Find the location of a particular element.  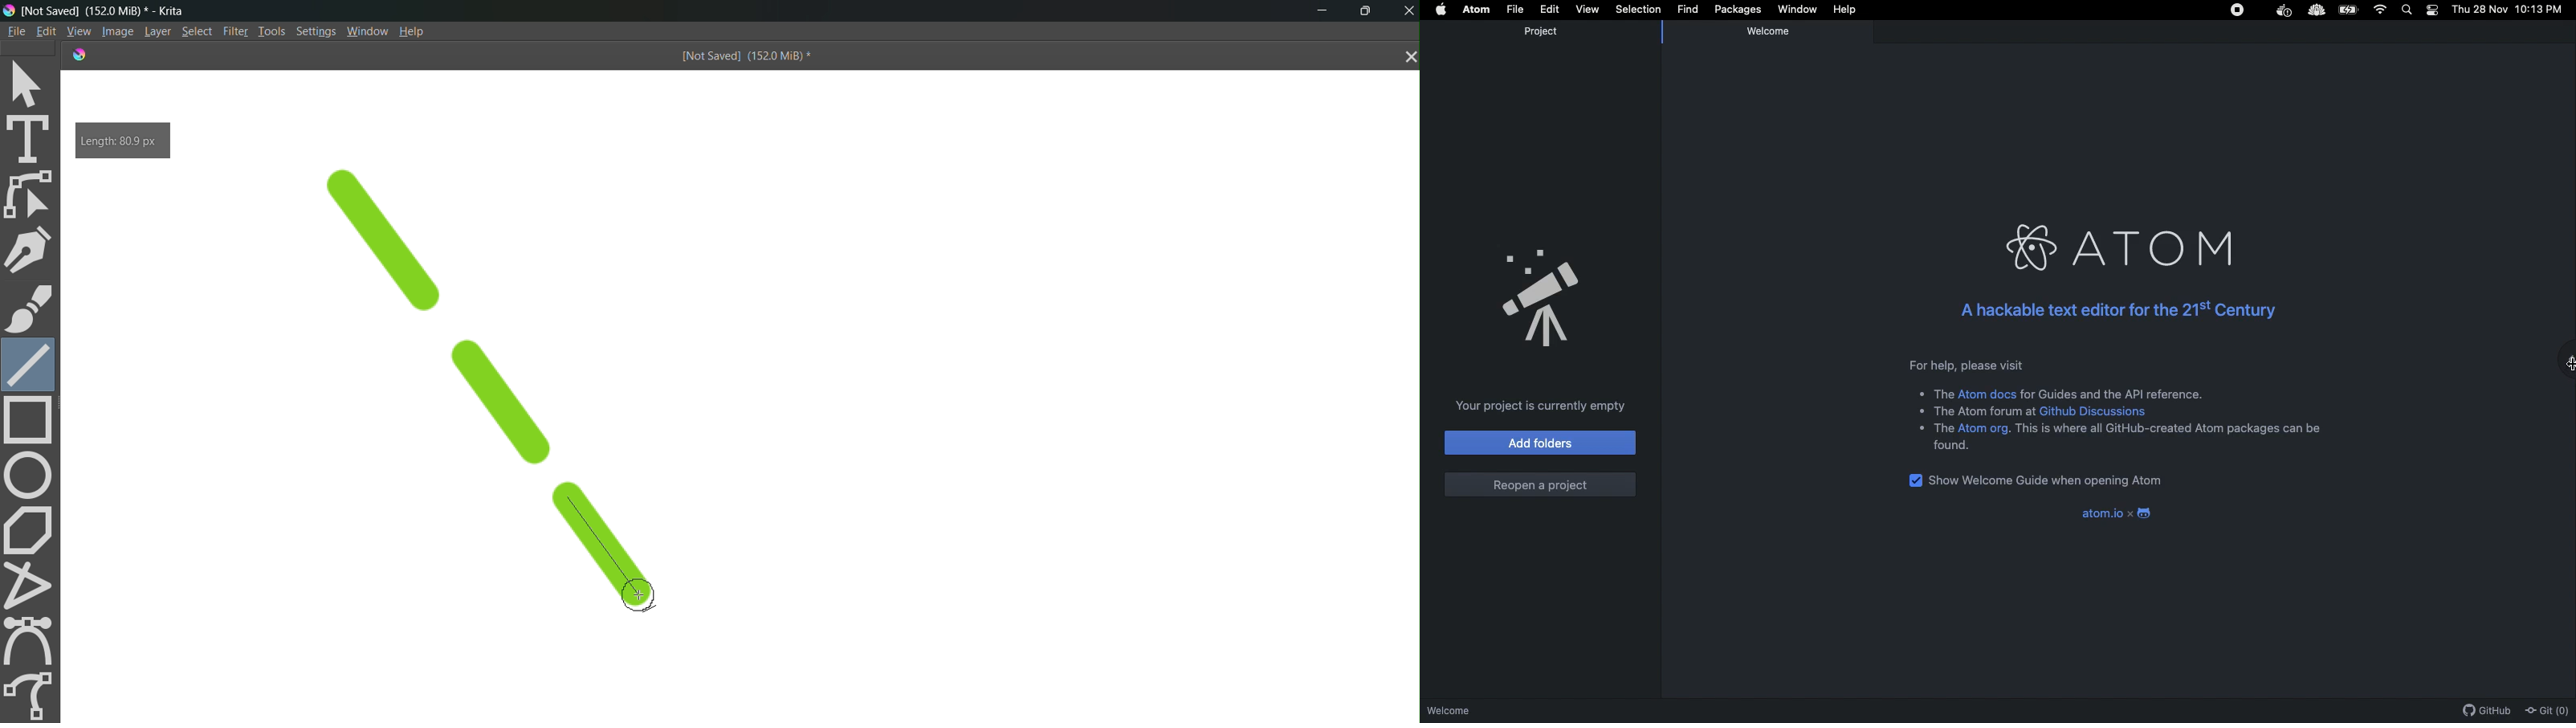

line is located at coordinates (28, 362).